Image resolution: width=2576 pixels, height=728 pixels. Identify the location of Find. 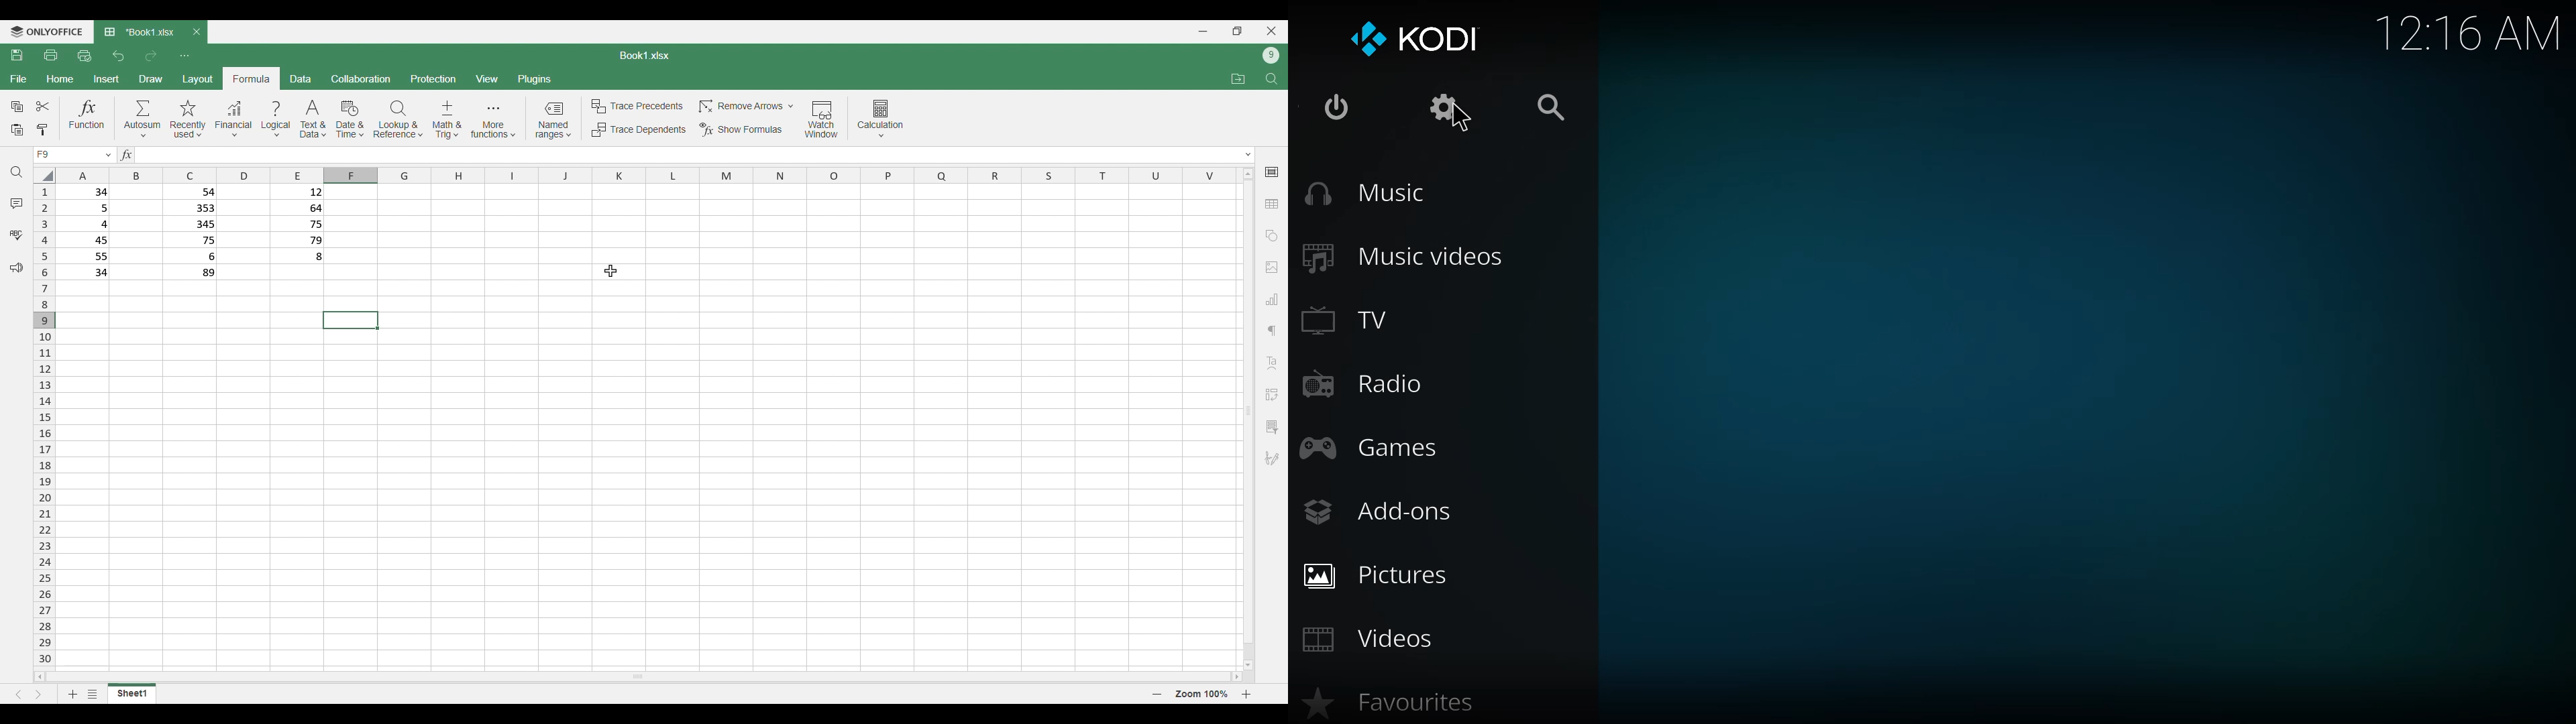
(17, 172).